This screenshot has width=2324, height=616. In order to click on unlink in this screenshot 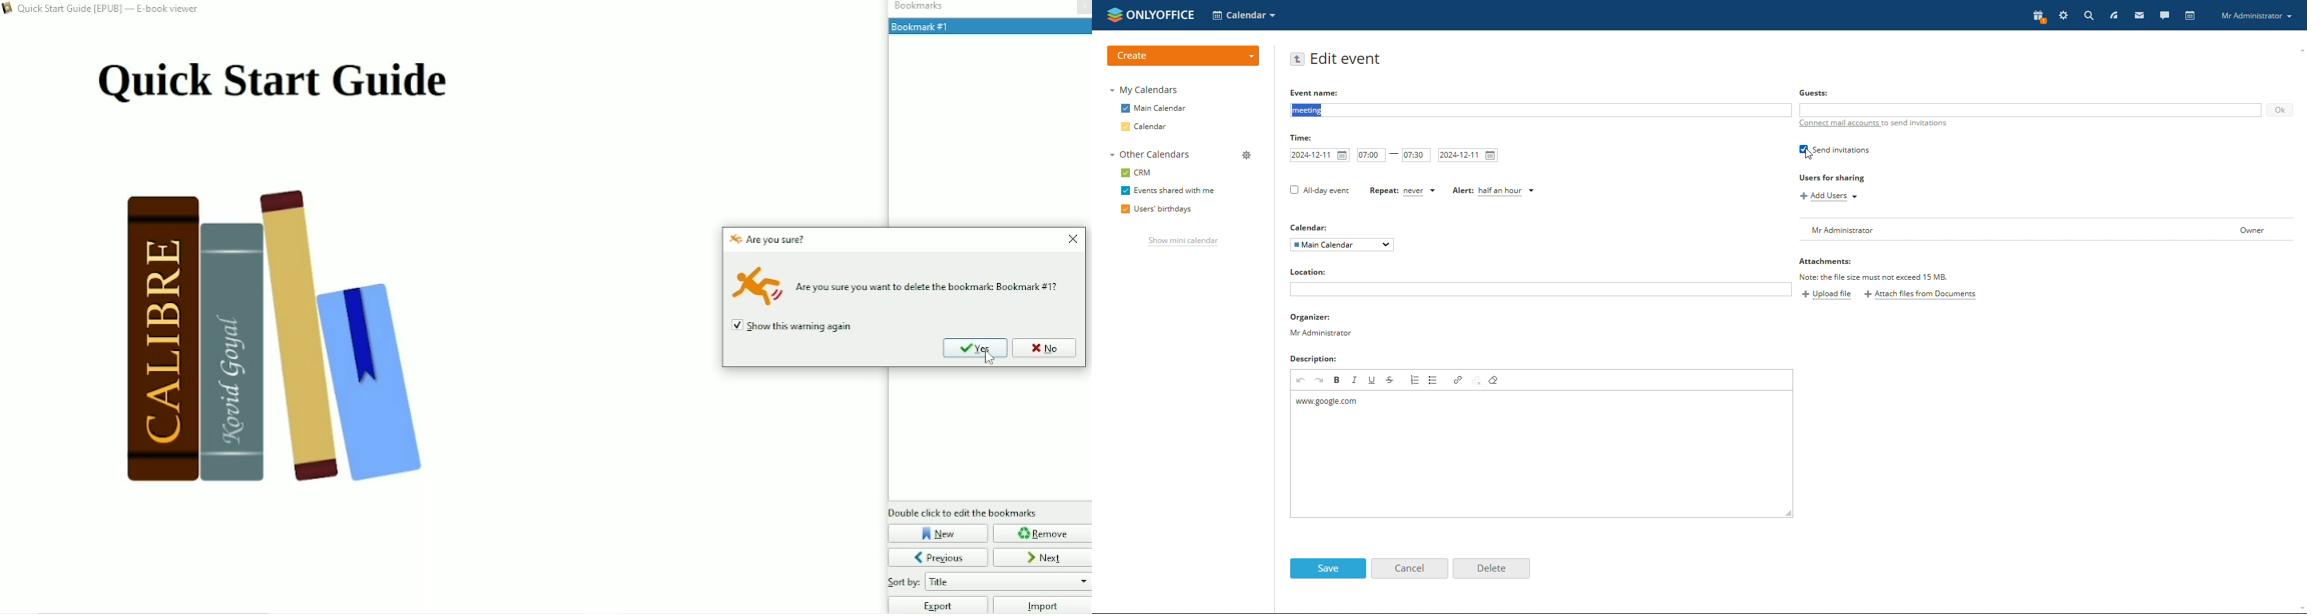, I will do `click(1477, 381)`.